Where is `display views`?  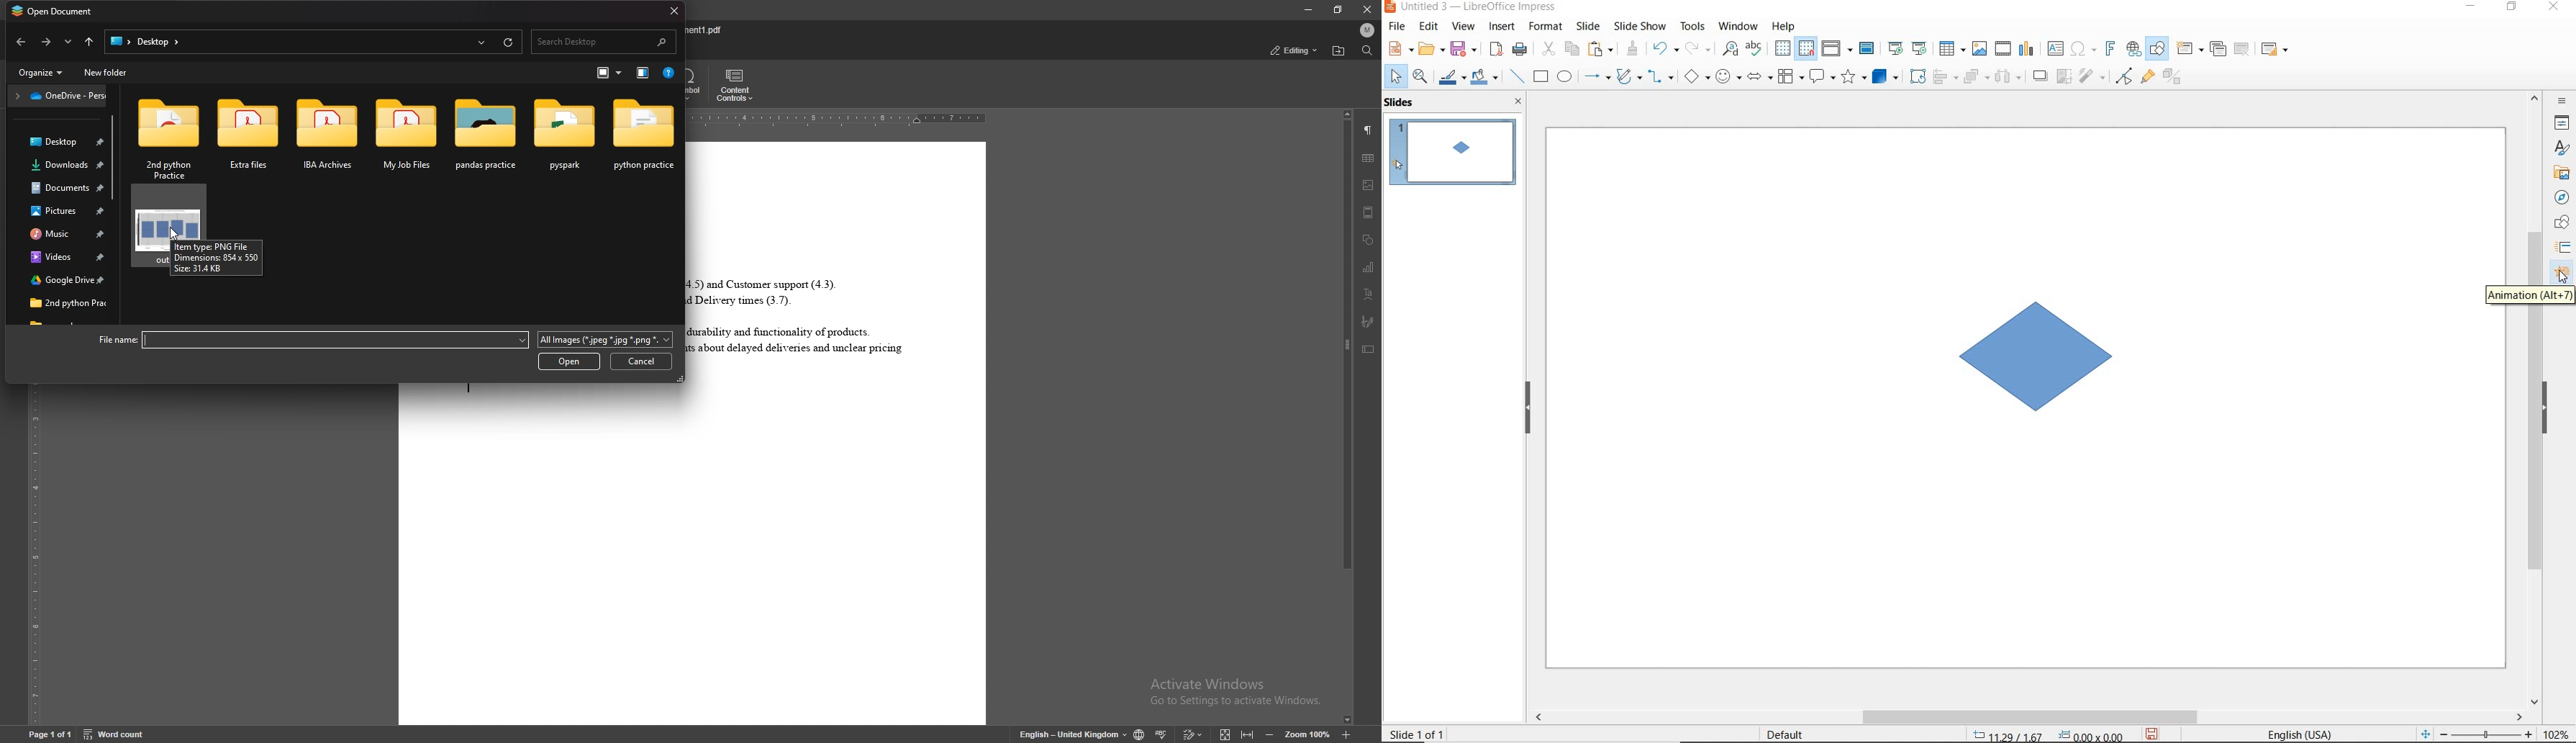 display views is located at coordinates (1835, 49).